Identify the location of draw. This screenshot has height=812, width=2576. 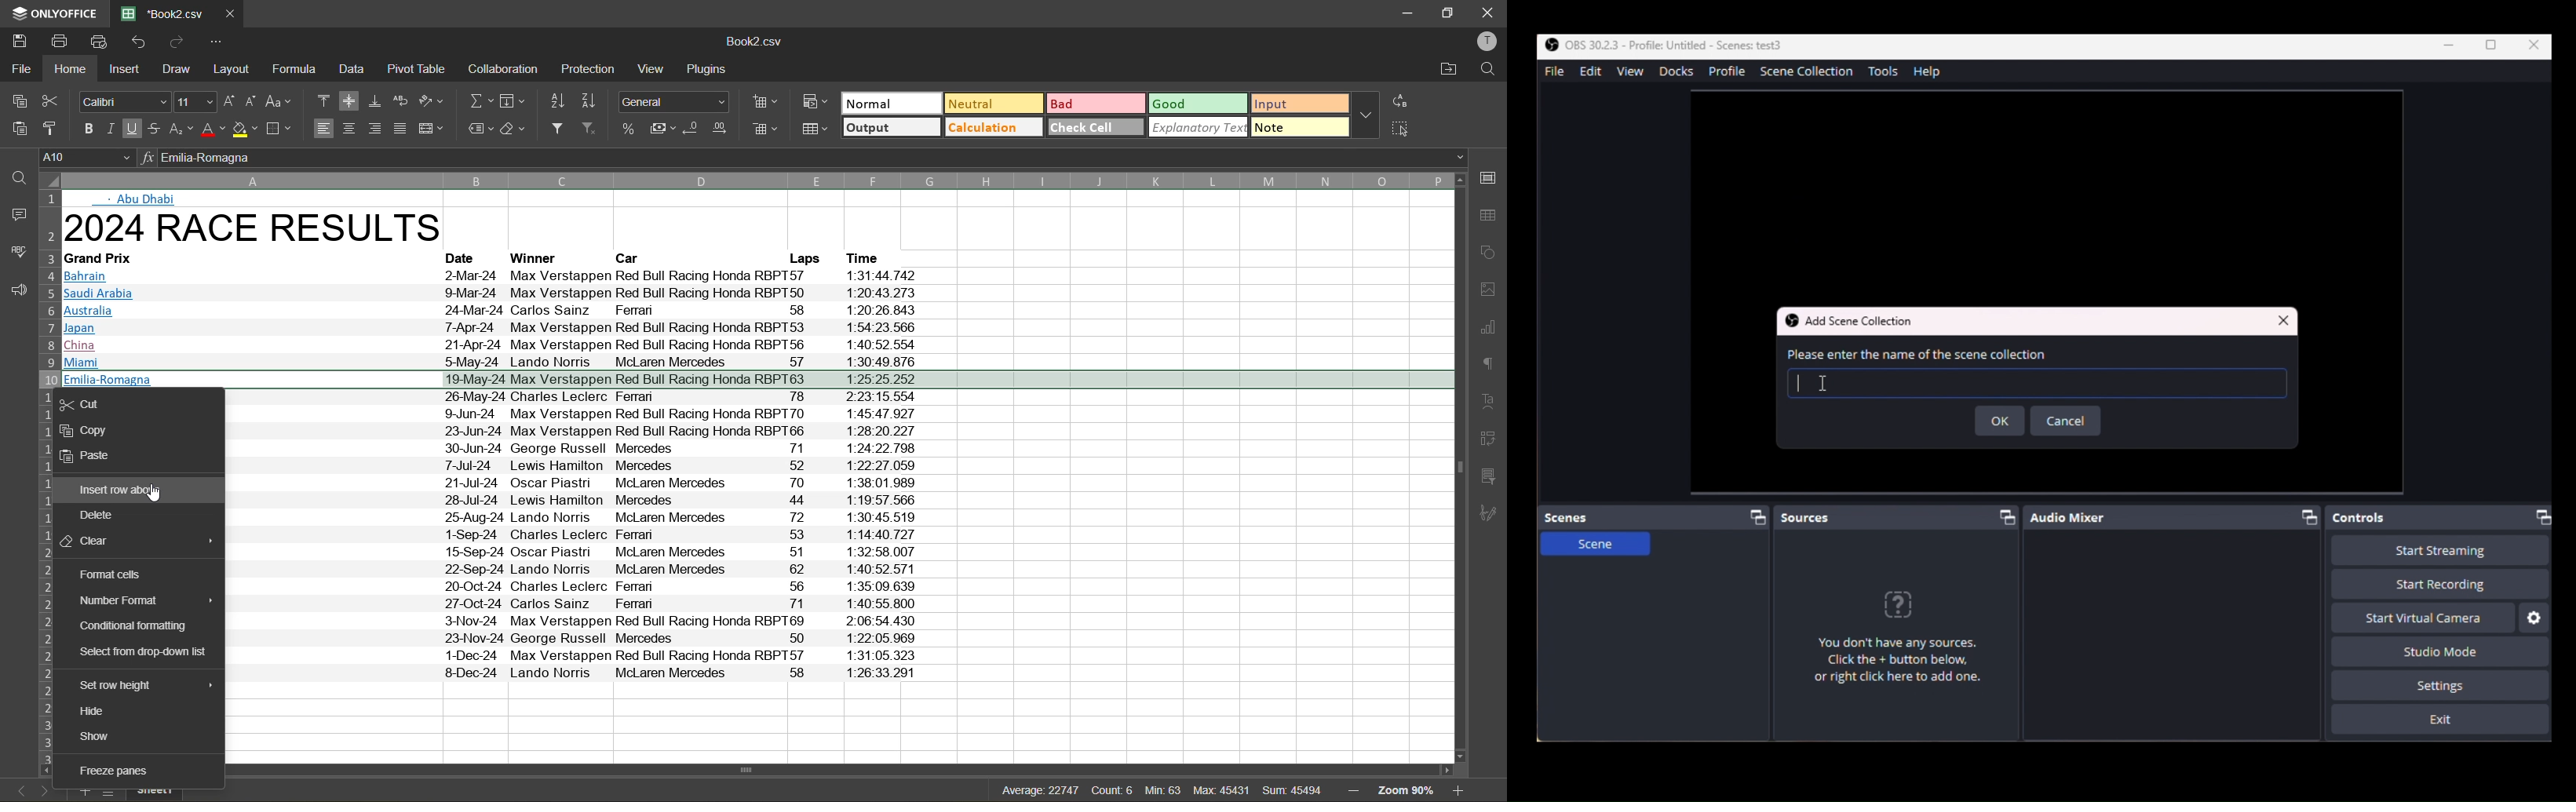
(177, 69).